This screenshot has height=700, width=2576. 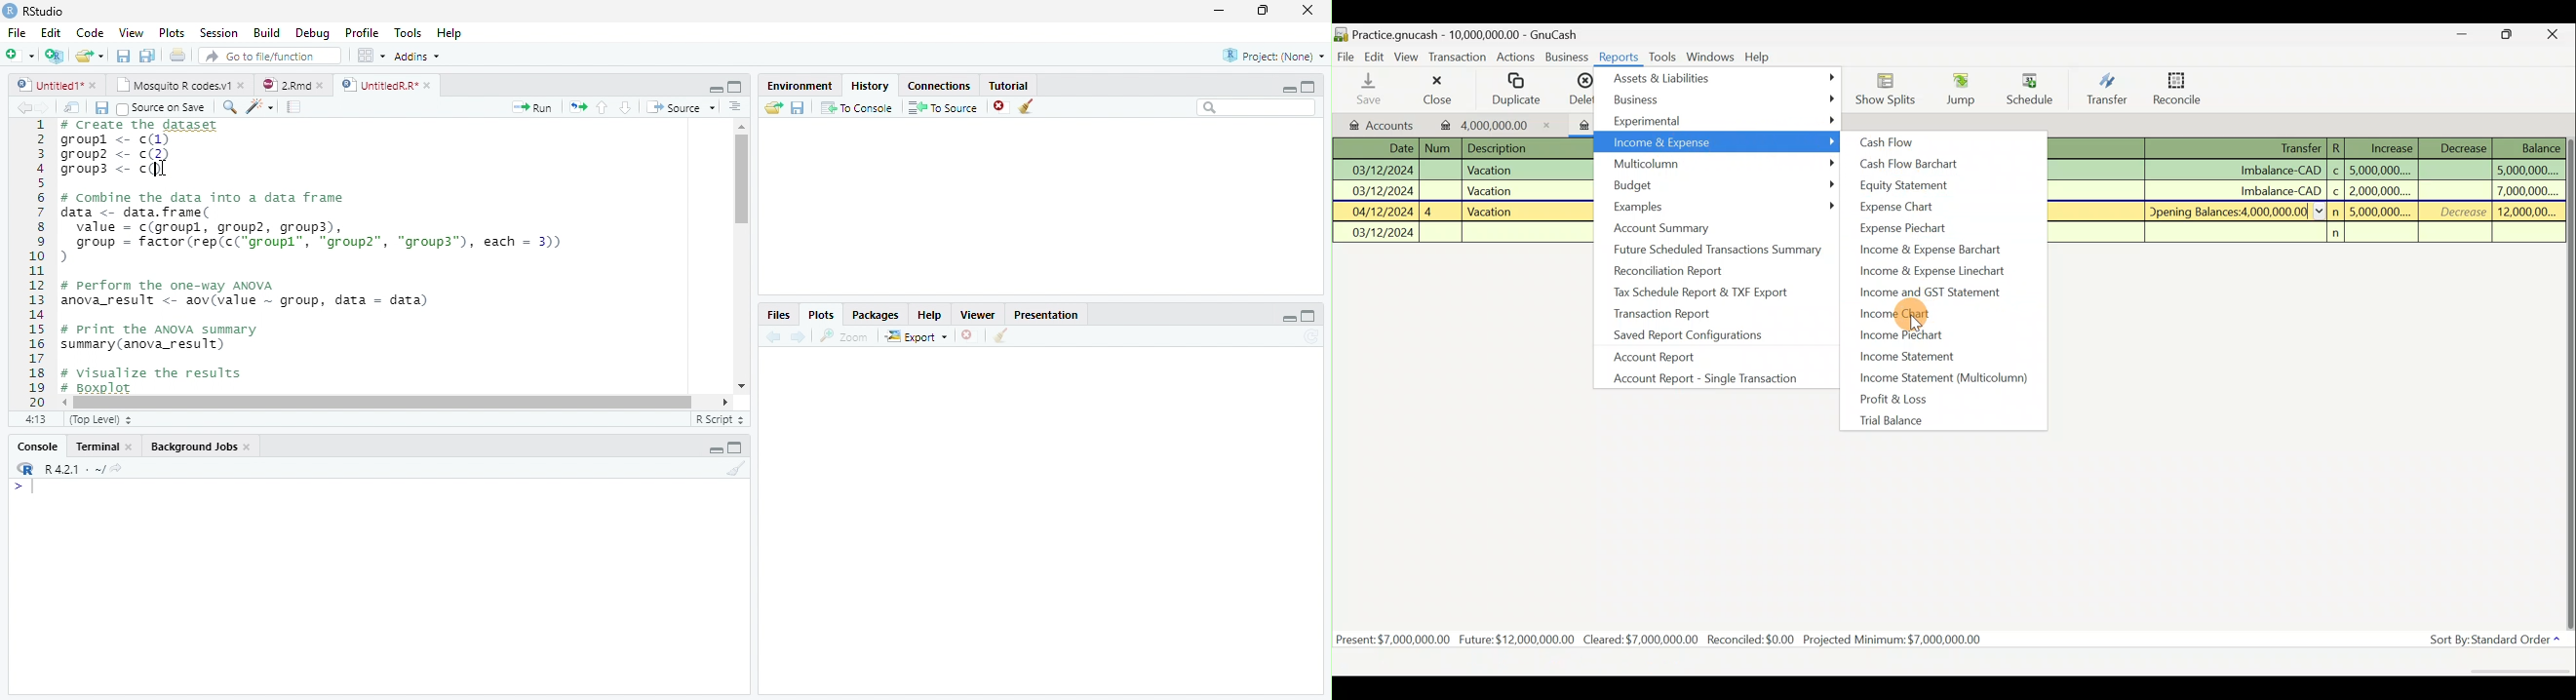 I want to click on Go to next section , so click(x=626, y=108).